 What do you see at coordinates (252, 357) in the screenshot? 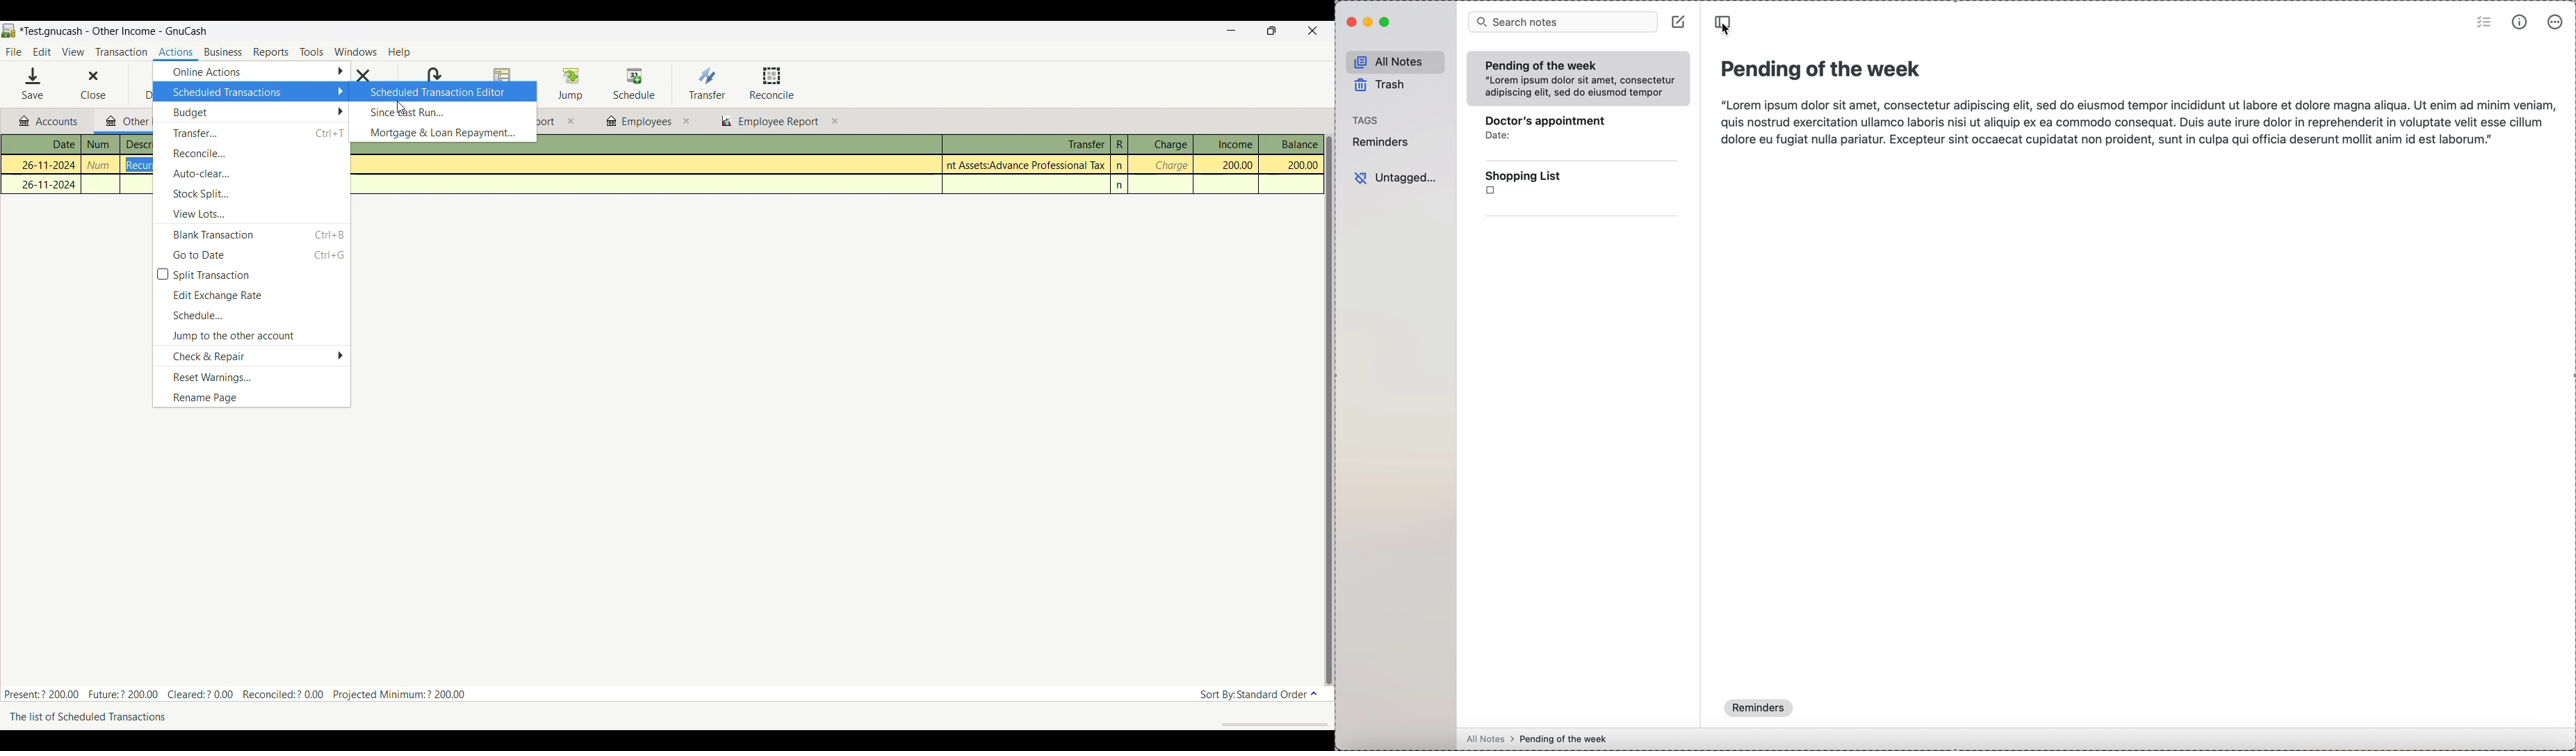
I see `Check and repair options` at bounding box center [252, 357].